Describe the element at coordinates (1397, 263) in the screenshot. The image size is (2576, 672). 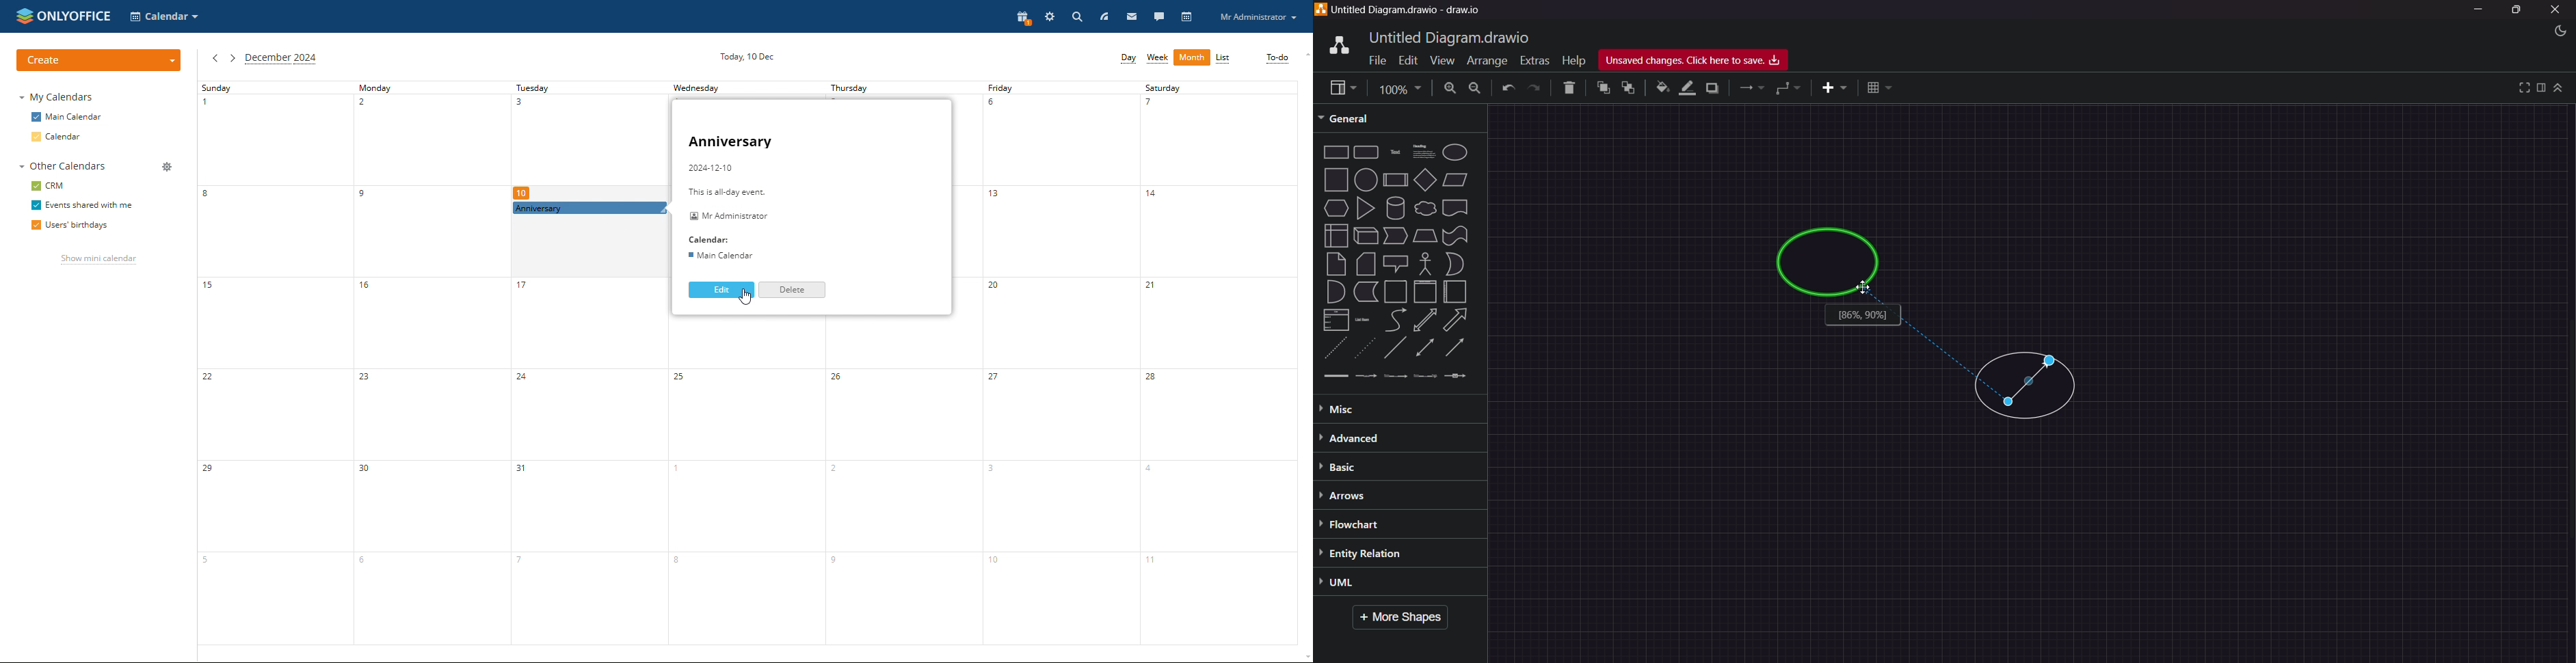
I see `Shapes` at that location.